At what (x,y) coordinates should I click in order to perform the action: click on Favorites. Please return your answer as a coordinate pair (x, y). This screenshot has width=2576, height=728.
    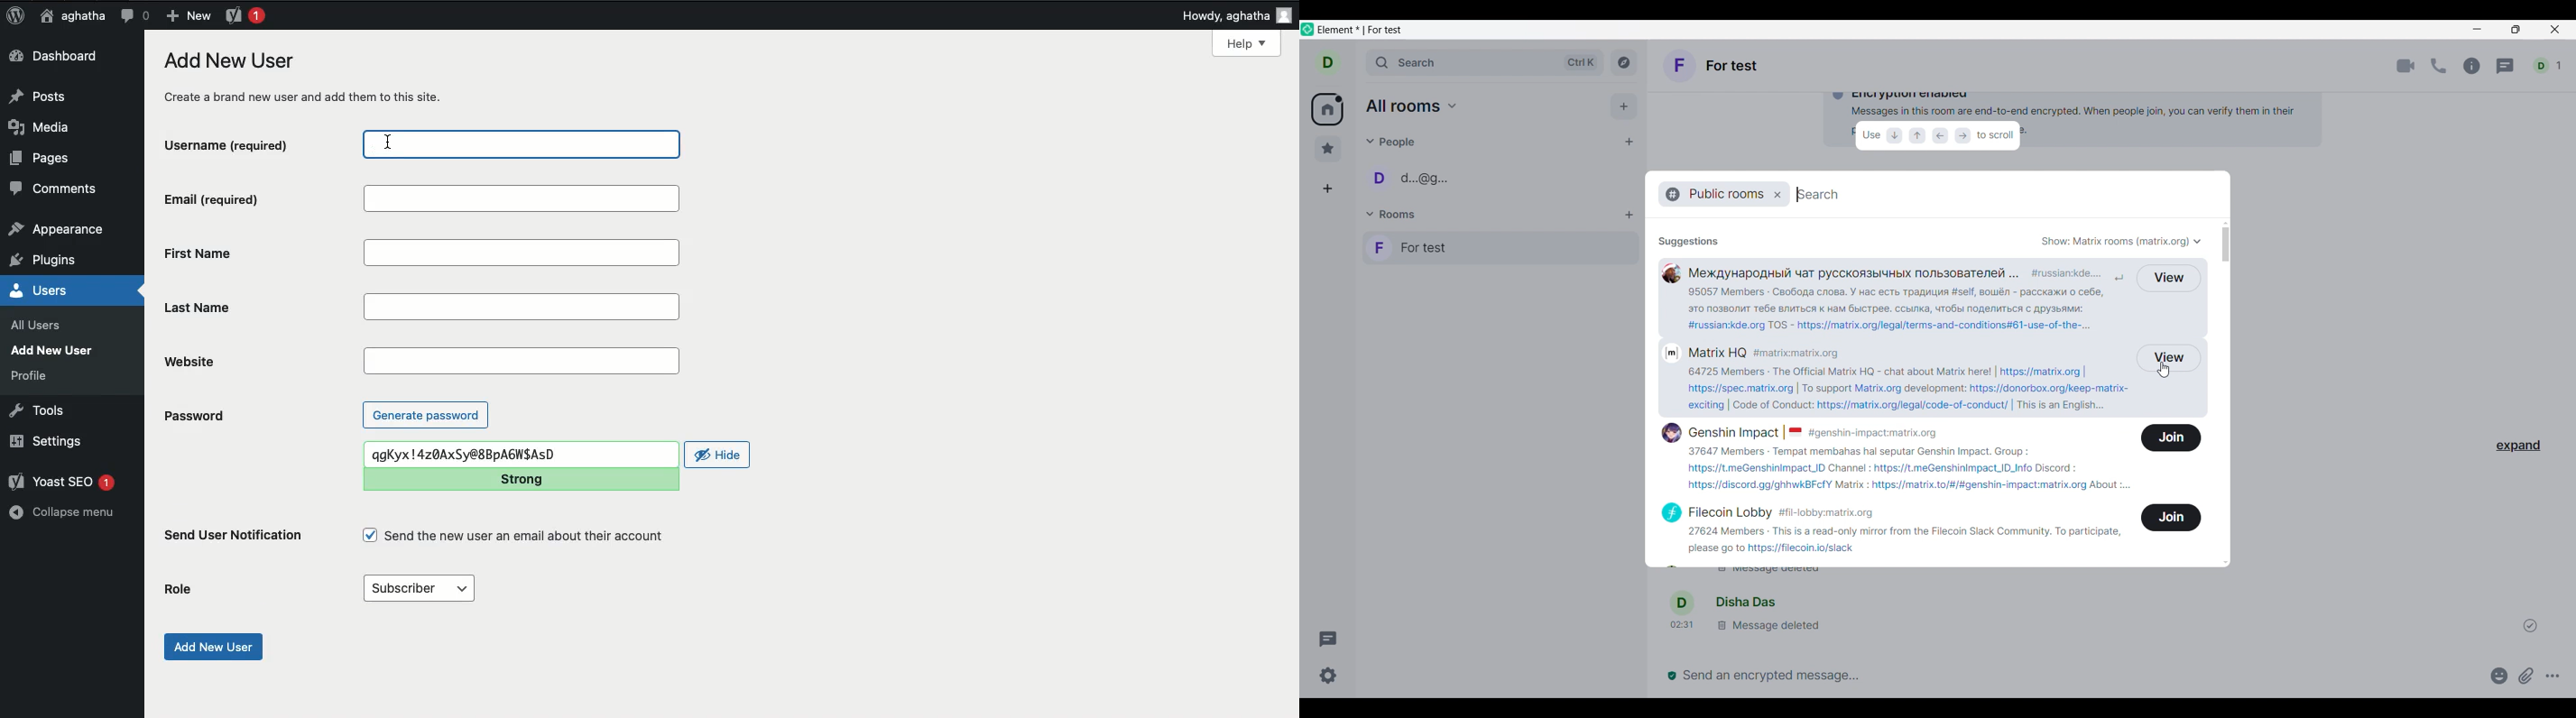
    Looking at the image, I should click on (1328, 149).